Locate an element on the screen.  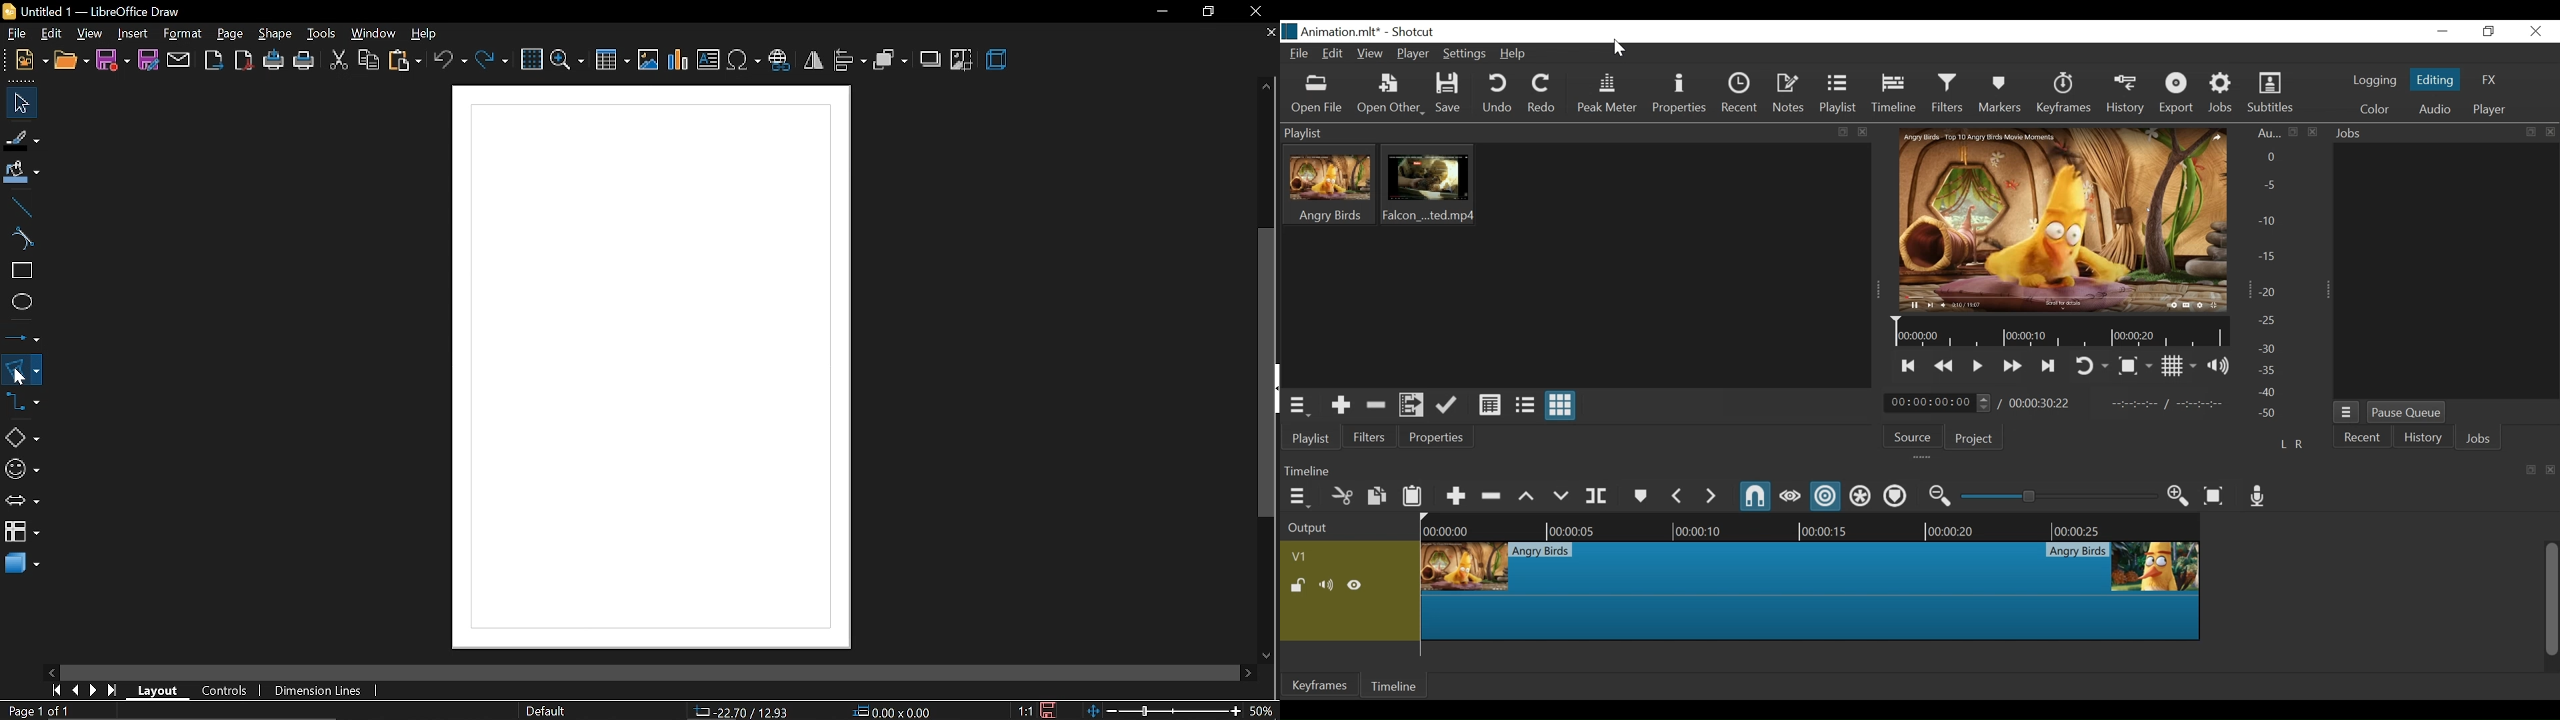
insert chart is located at coordinates (679, 60).